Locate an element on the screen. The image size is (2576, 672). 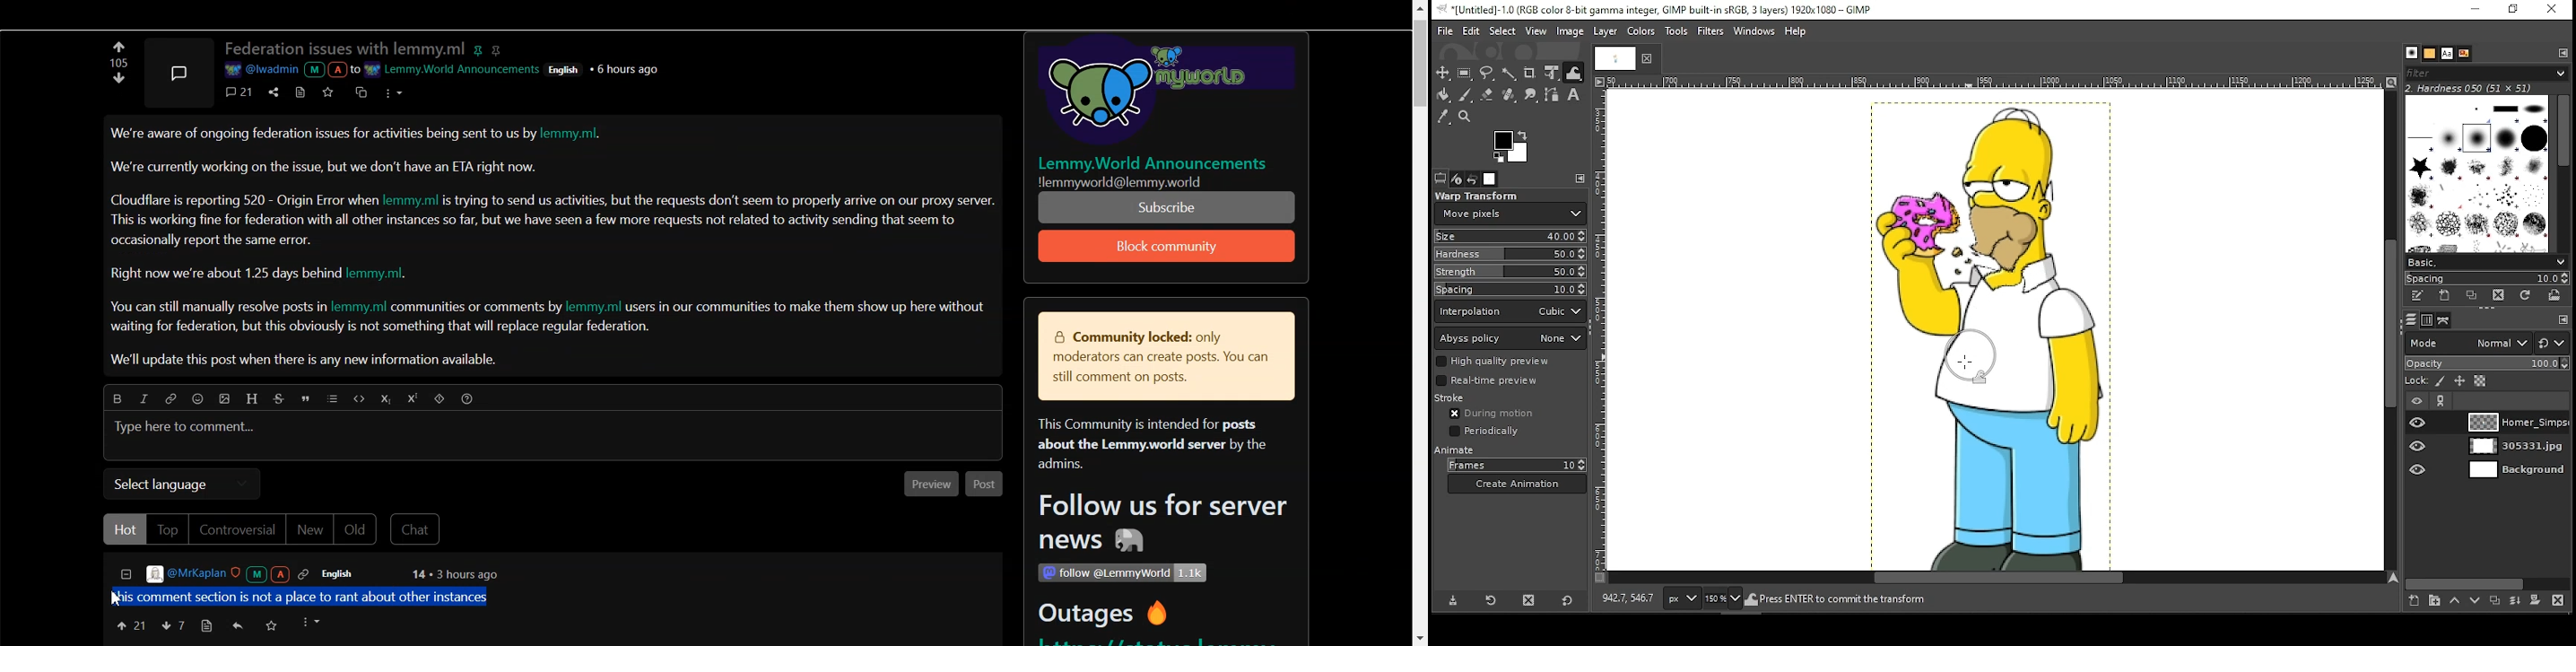
Post is located at coordinates (985, 484).